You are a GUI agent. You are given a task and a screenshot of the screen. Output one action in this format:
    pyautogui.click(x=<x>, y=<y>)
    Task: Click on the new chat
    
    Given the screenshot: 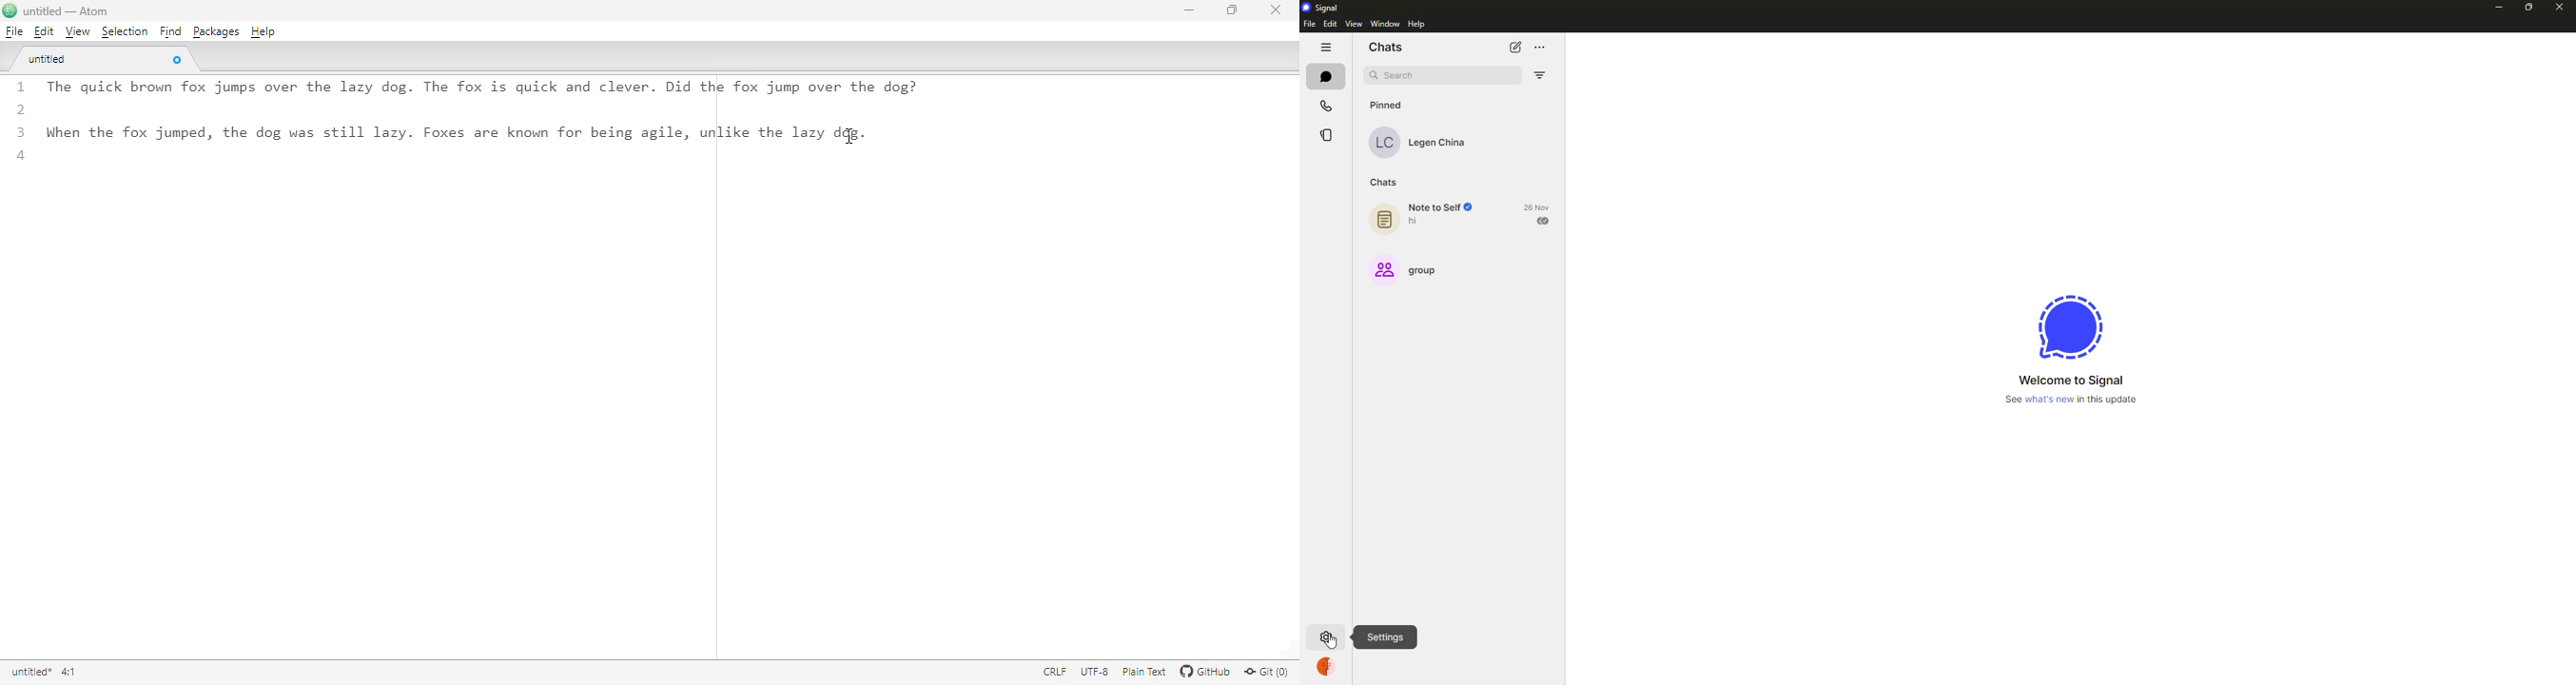 What is the action you would take?
    pyautogui.click(x=1512, y=47)
    